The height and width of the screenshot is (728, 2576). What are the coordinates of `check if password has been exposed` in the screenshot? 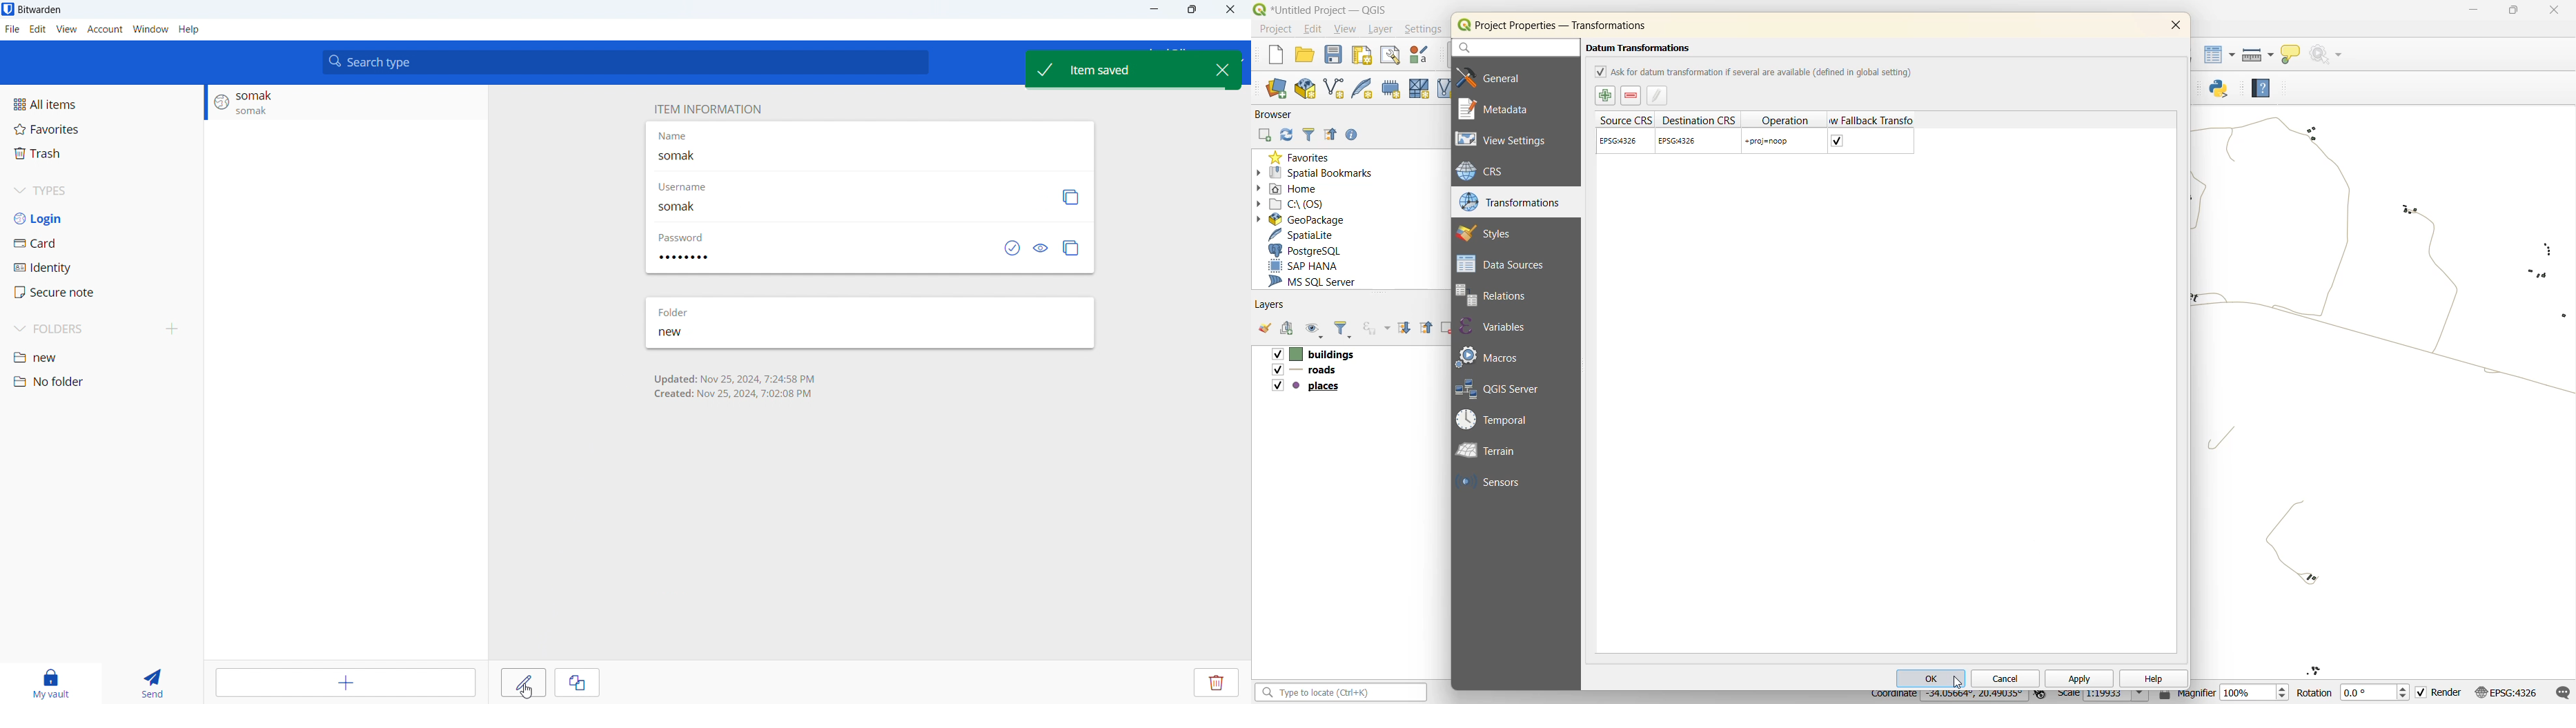 It's located at (1012, 248).